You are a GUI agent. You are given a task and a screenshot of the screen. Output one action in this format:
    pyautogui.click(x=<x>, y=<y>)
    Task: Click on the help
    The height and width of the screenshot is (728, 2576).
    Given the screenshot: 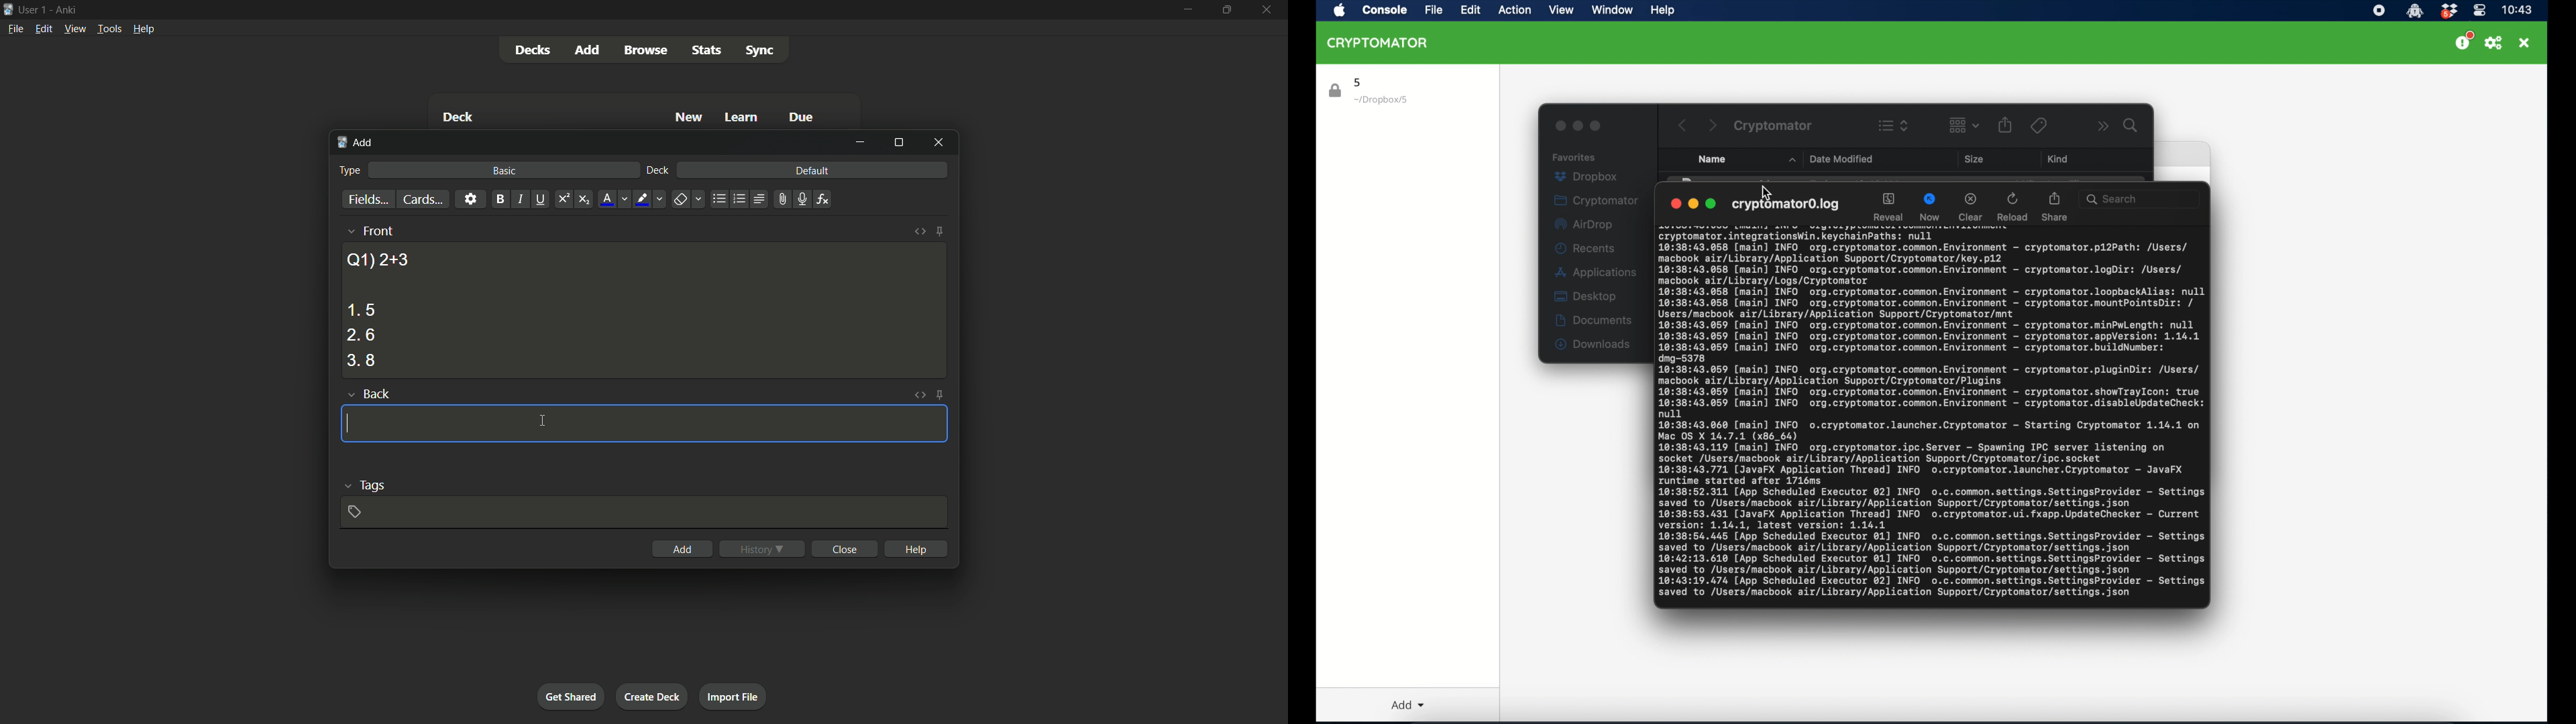 What is the action you would take?
    pyautogui.click(x=918, y=548)
    